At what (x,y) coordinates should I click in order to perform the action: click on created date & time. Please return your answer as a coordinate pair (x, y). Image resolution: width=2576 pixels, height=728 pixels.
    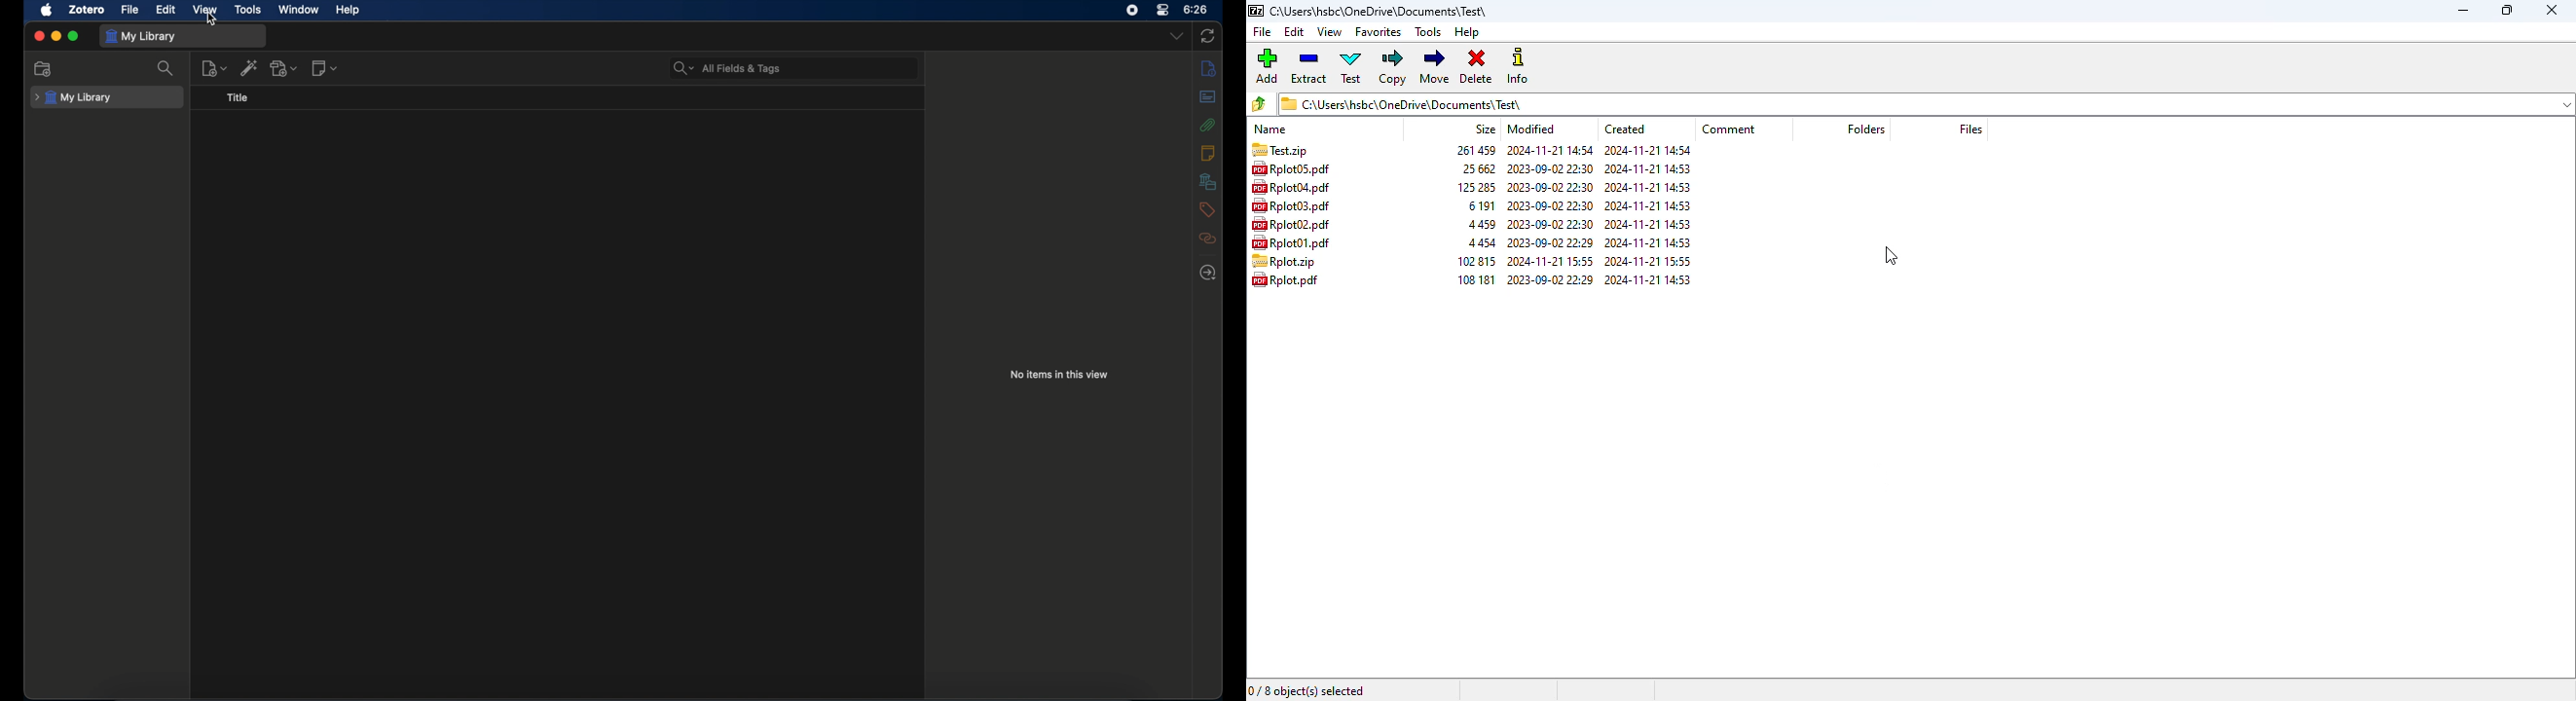
    Looking at the image, I should click on (1652, 213).